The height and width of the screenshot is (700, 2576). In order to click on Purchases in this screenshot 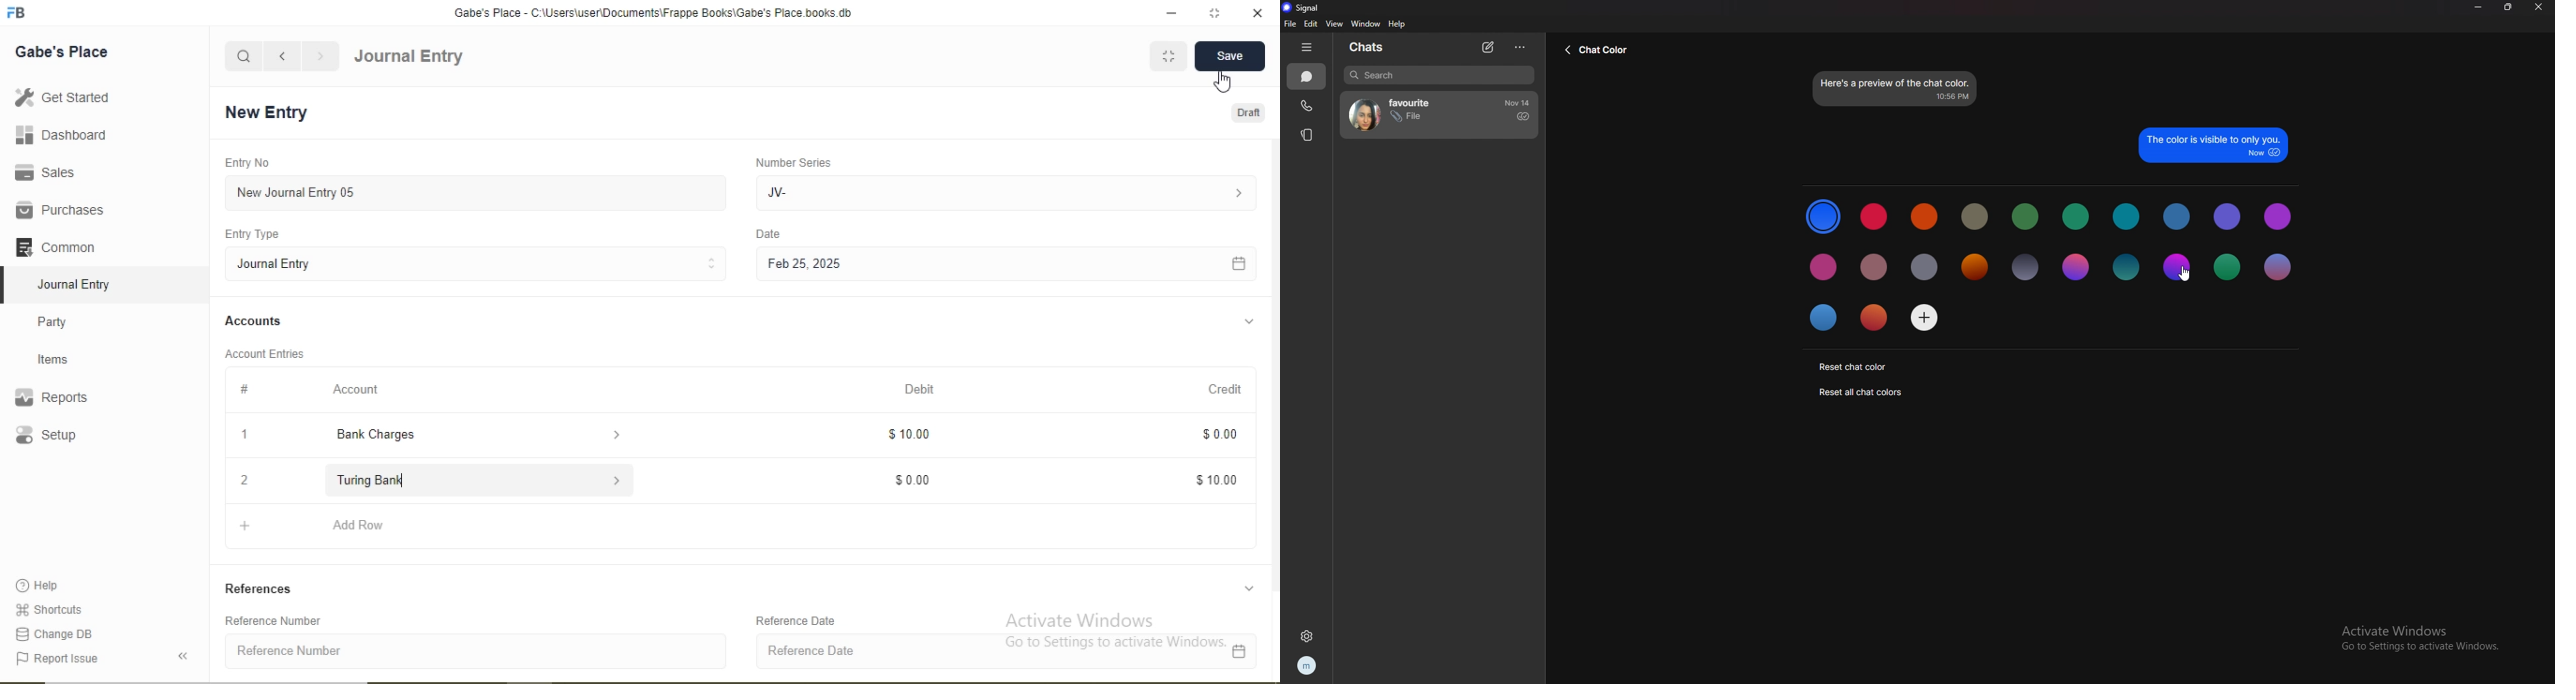, I will do `click(60, 210)`.